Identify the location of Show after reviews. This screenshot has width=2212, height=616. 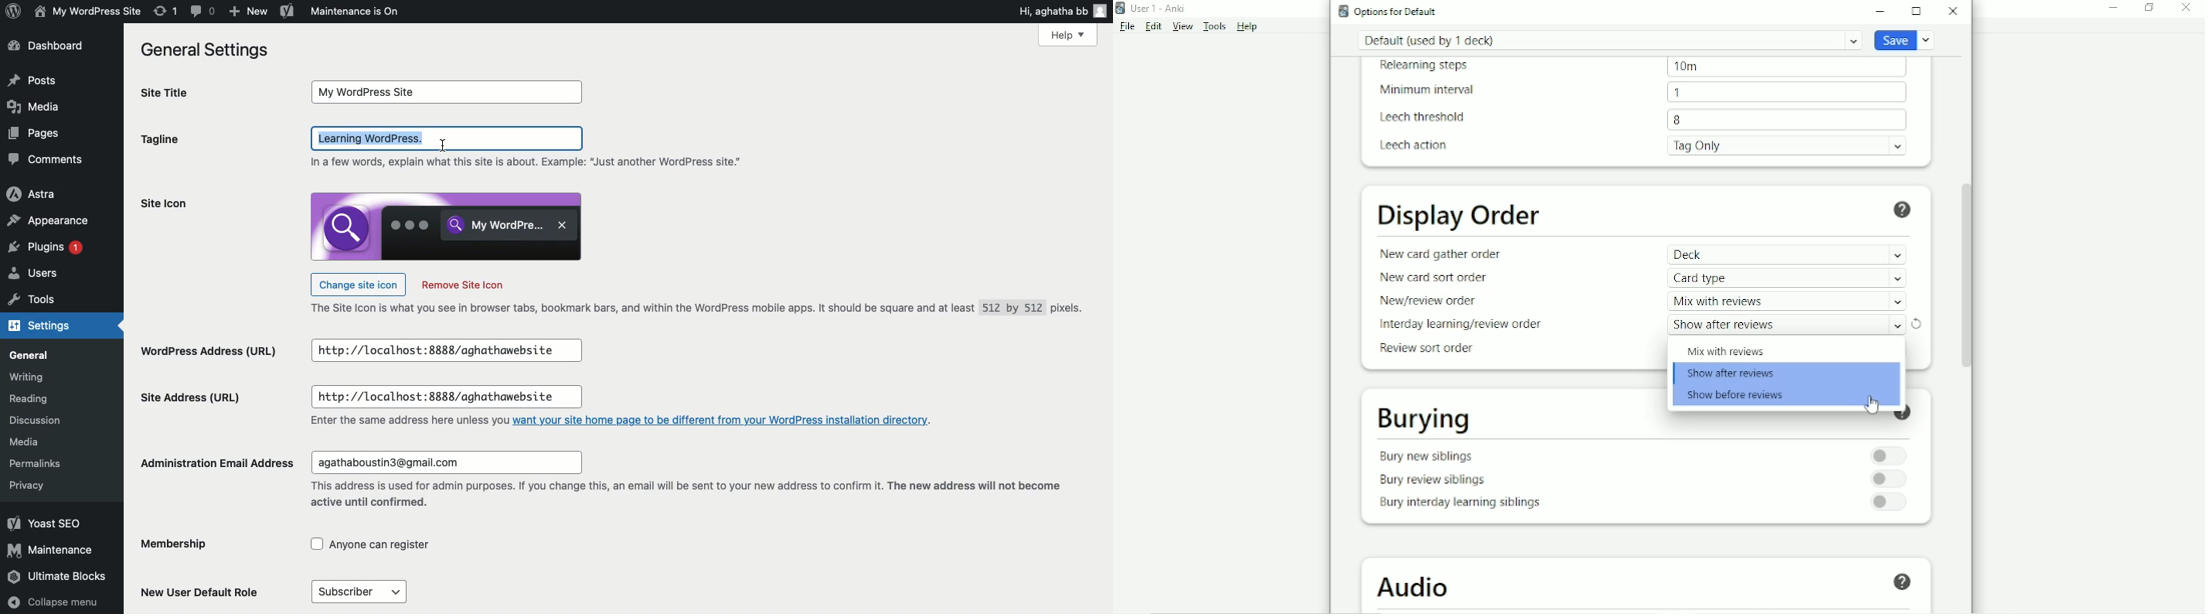
(1787, 325).